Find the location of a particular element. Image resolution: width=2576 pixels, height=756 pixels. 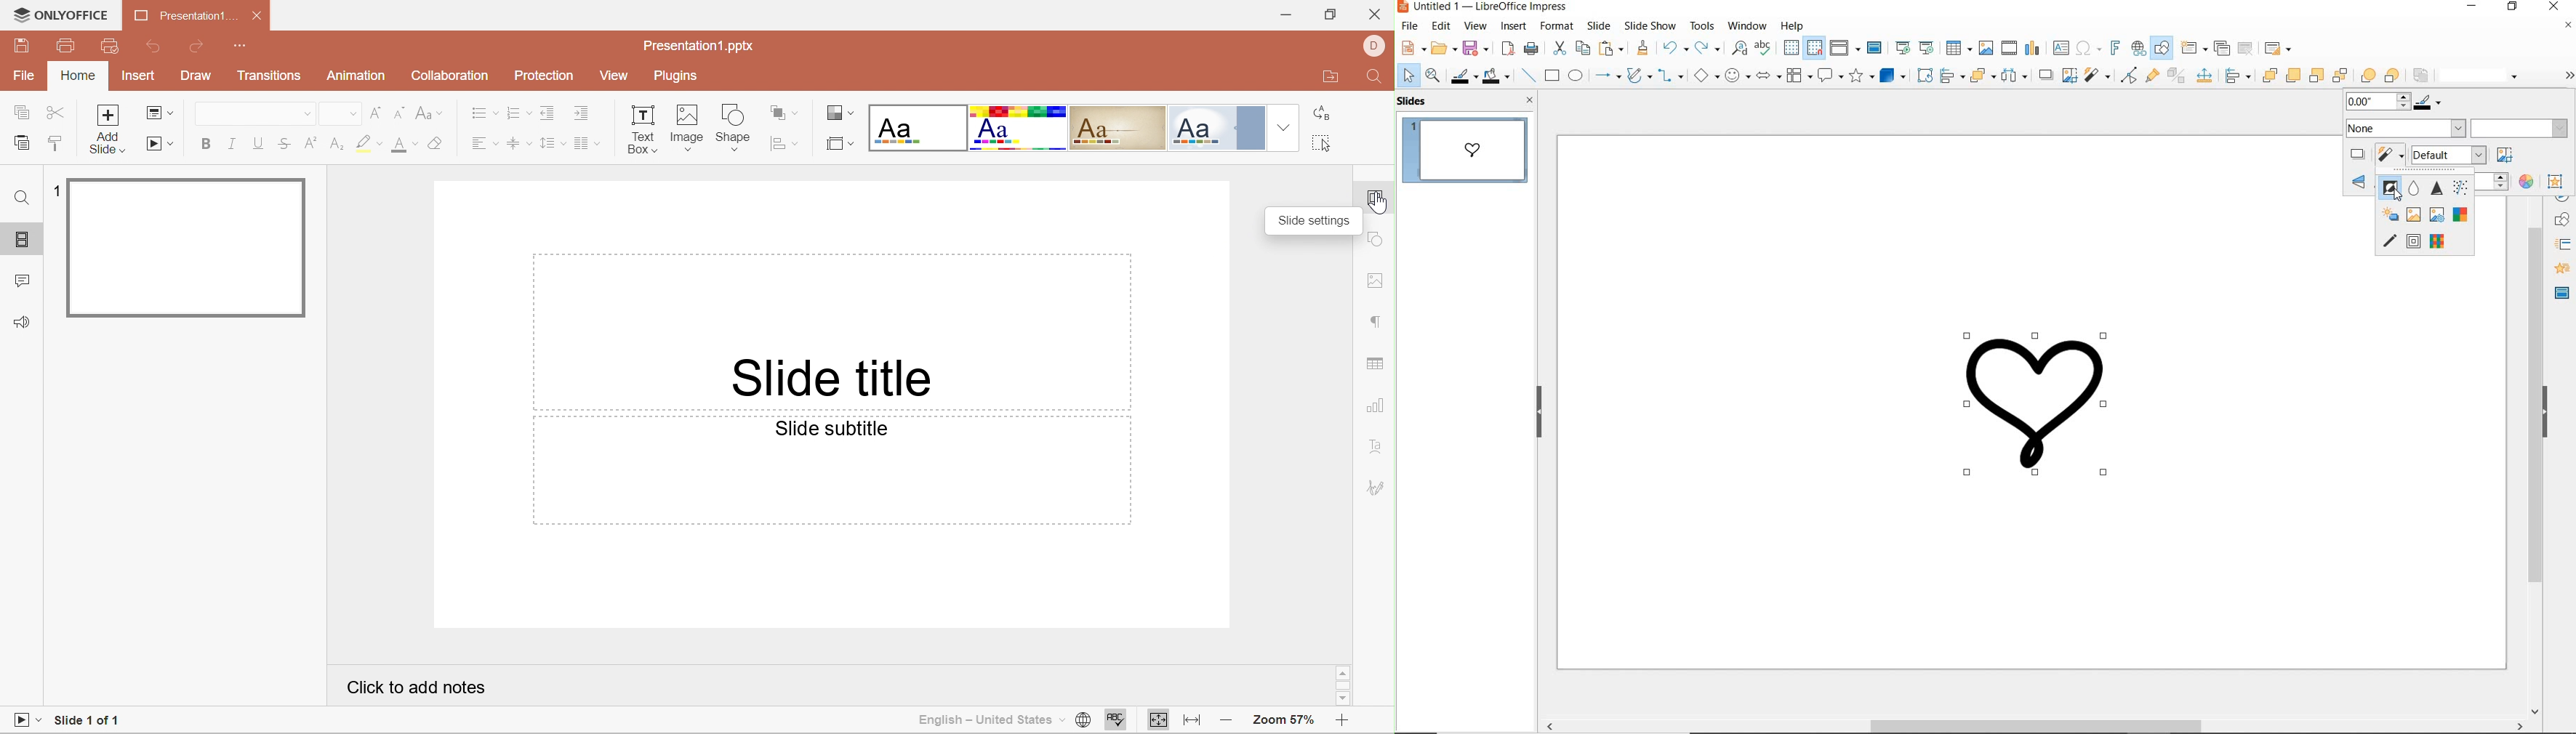

Draw is located at coordinates (198, 76).